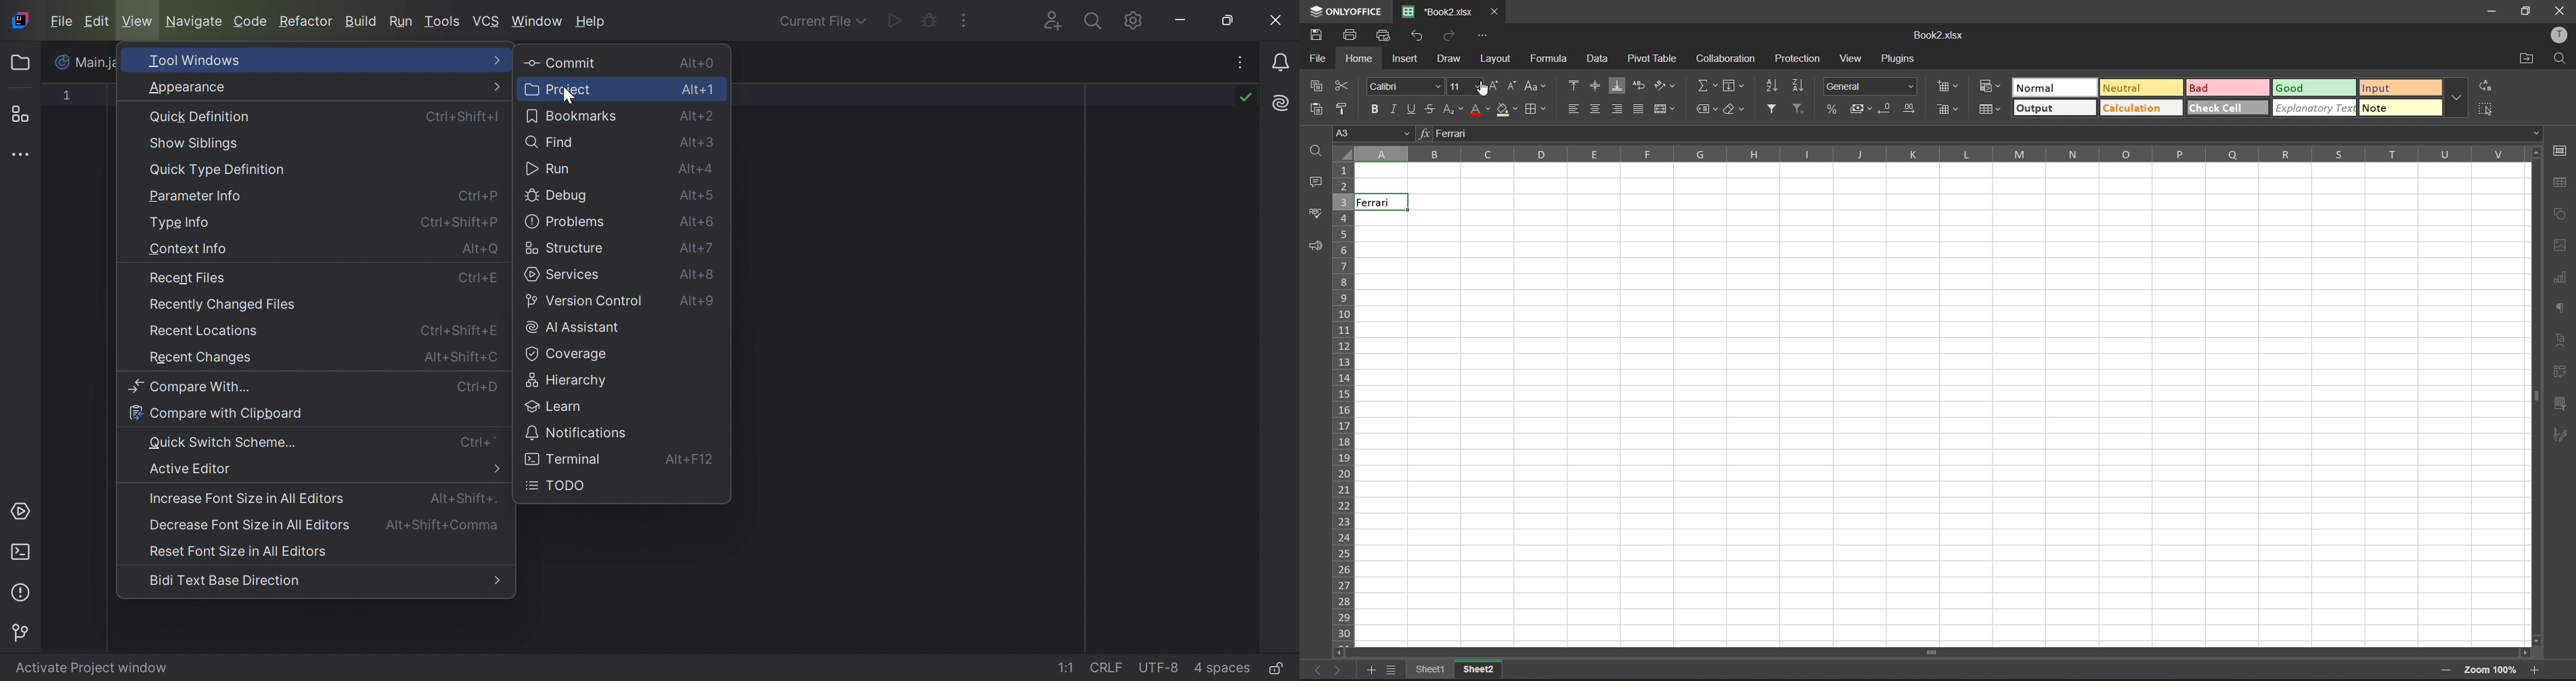  Describe the element at coordinates (1508, 110) in the screenshot. I see `fill color` at that location.